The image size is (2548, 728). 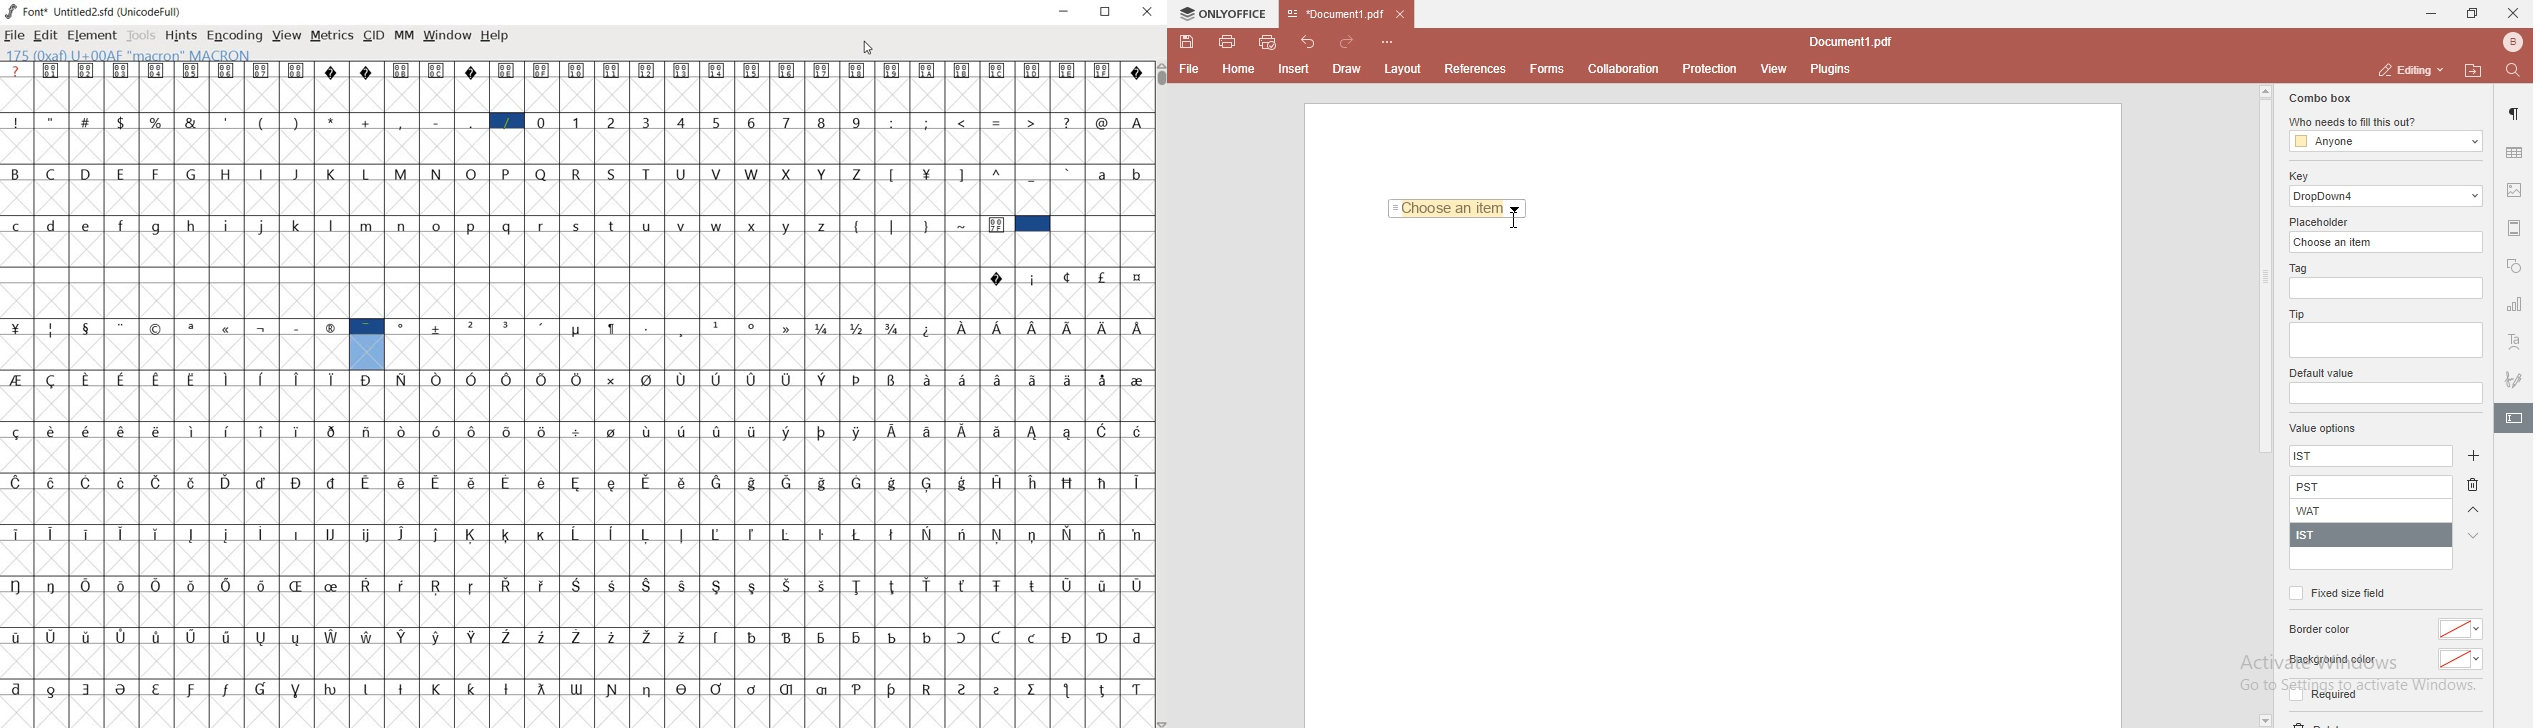 I want to click on tag, so click(x=2296, y=269).